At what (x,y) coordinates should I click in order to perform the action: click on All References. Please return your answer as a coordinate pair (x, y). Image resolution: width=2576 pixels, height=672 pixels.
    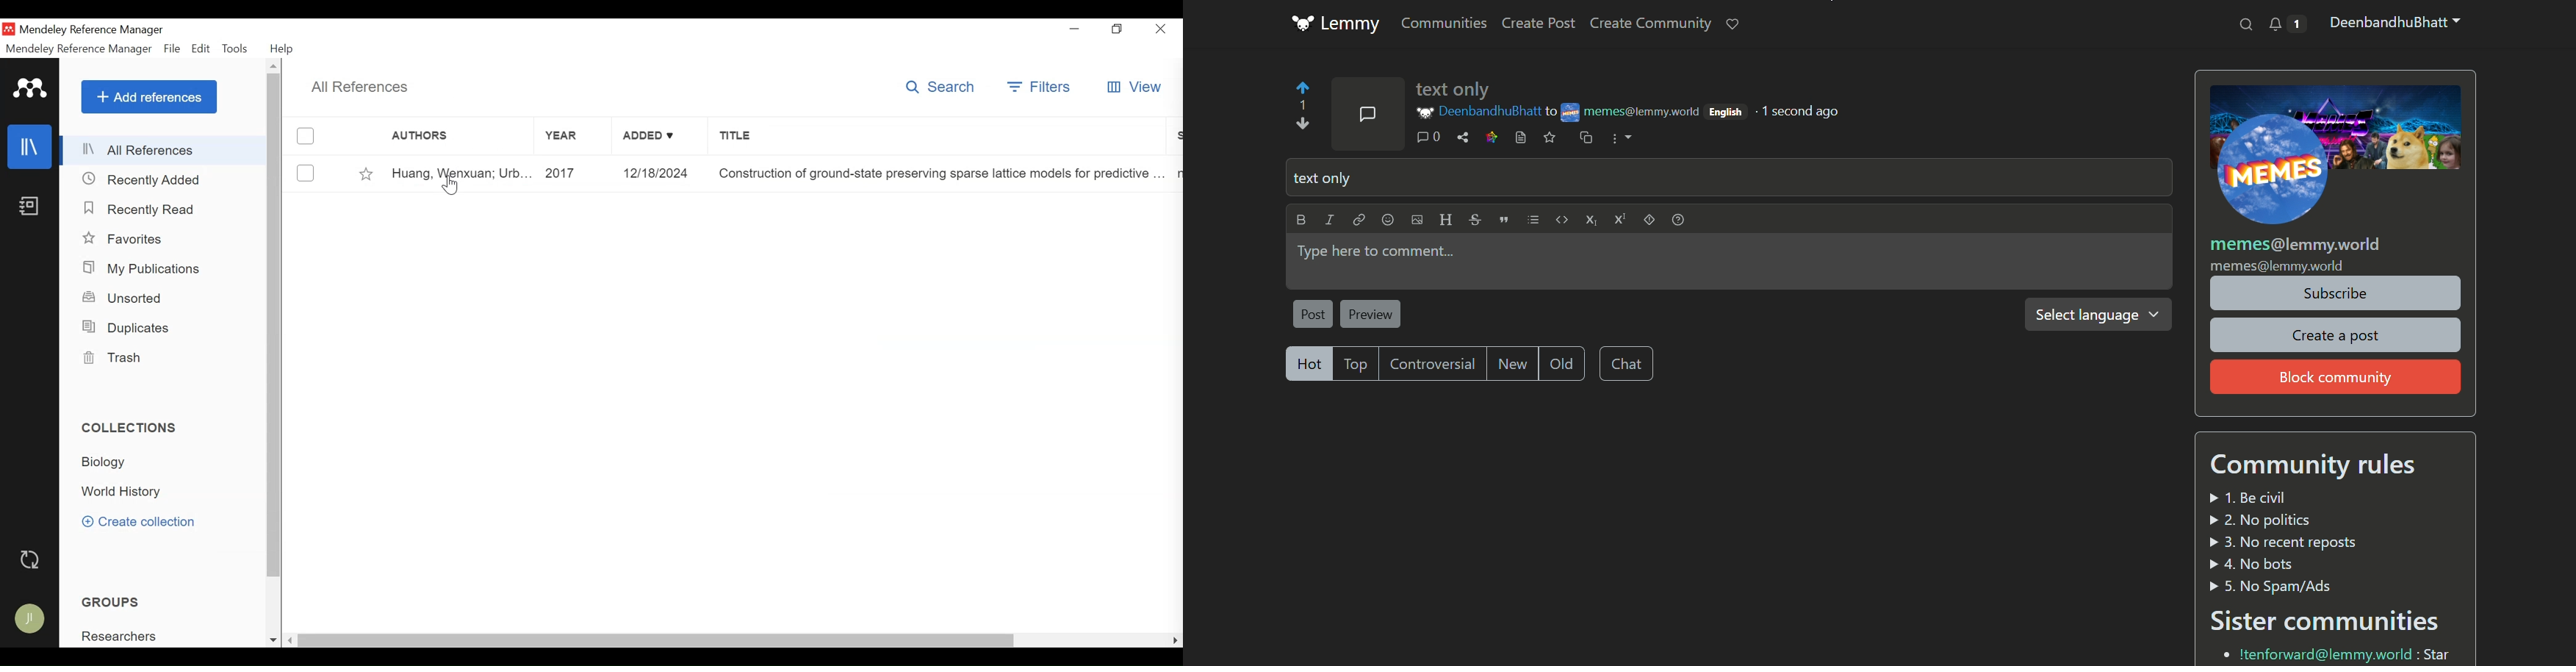
    Looking at the image, I should click on (165, 149).